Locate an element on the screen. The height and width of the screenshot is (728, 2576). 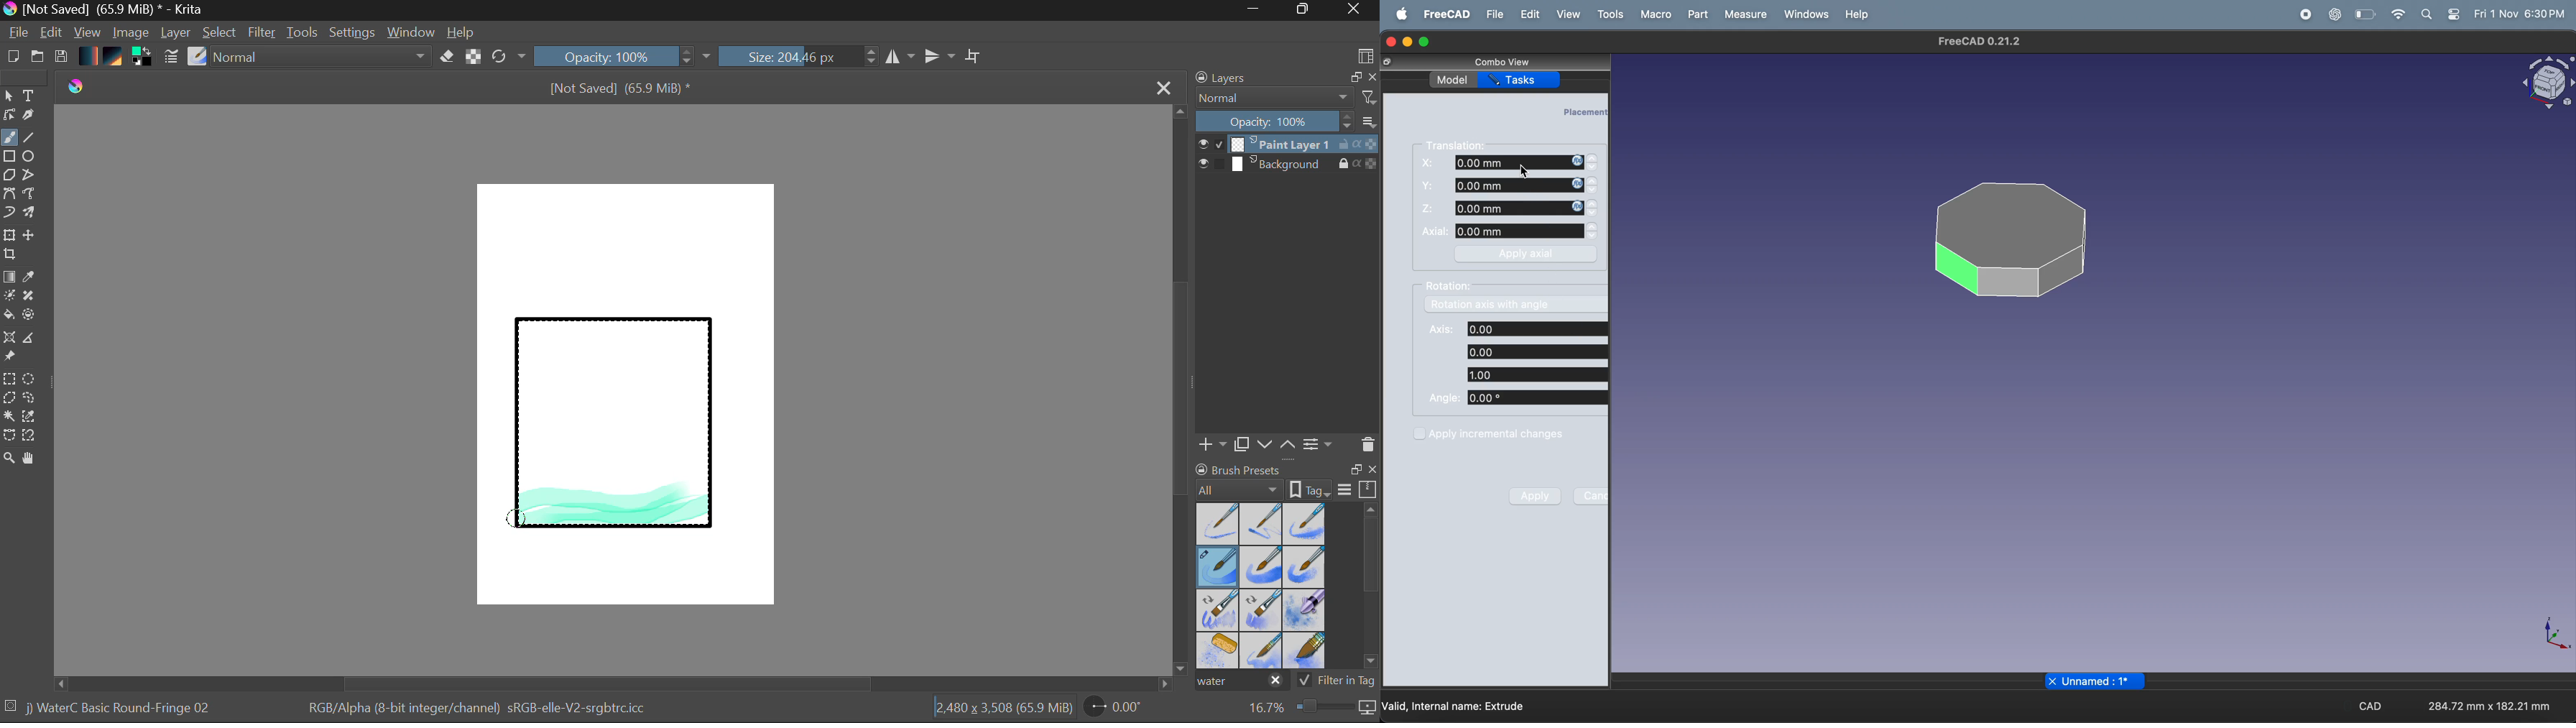
Up is located at coordinates (1592, 157).